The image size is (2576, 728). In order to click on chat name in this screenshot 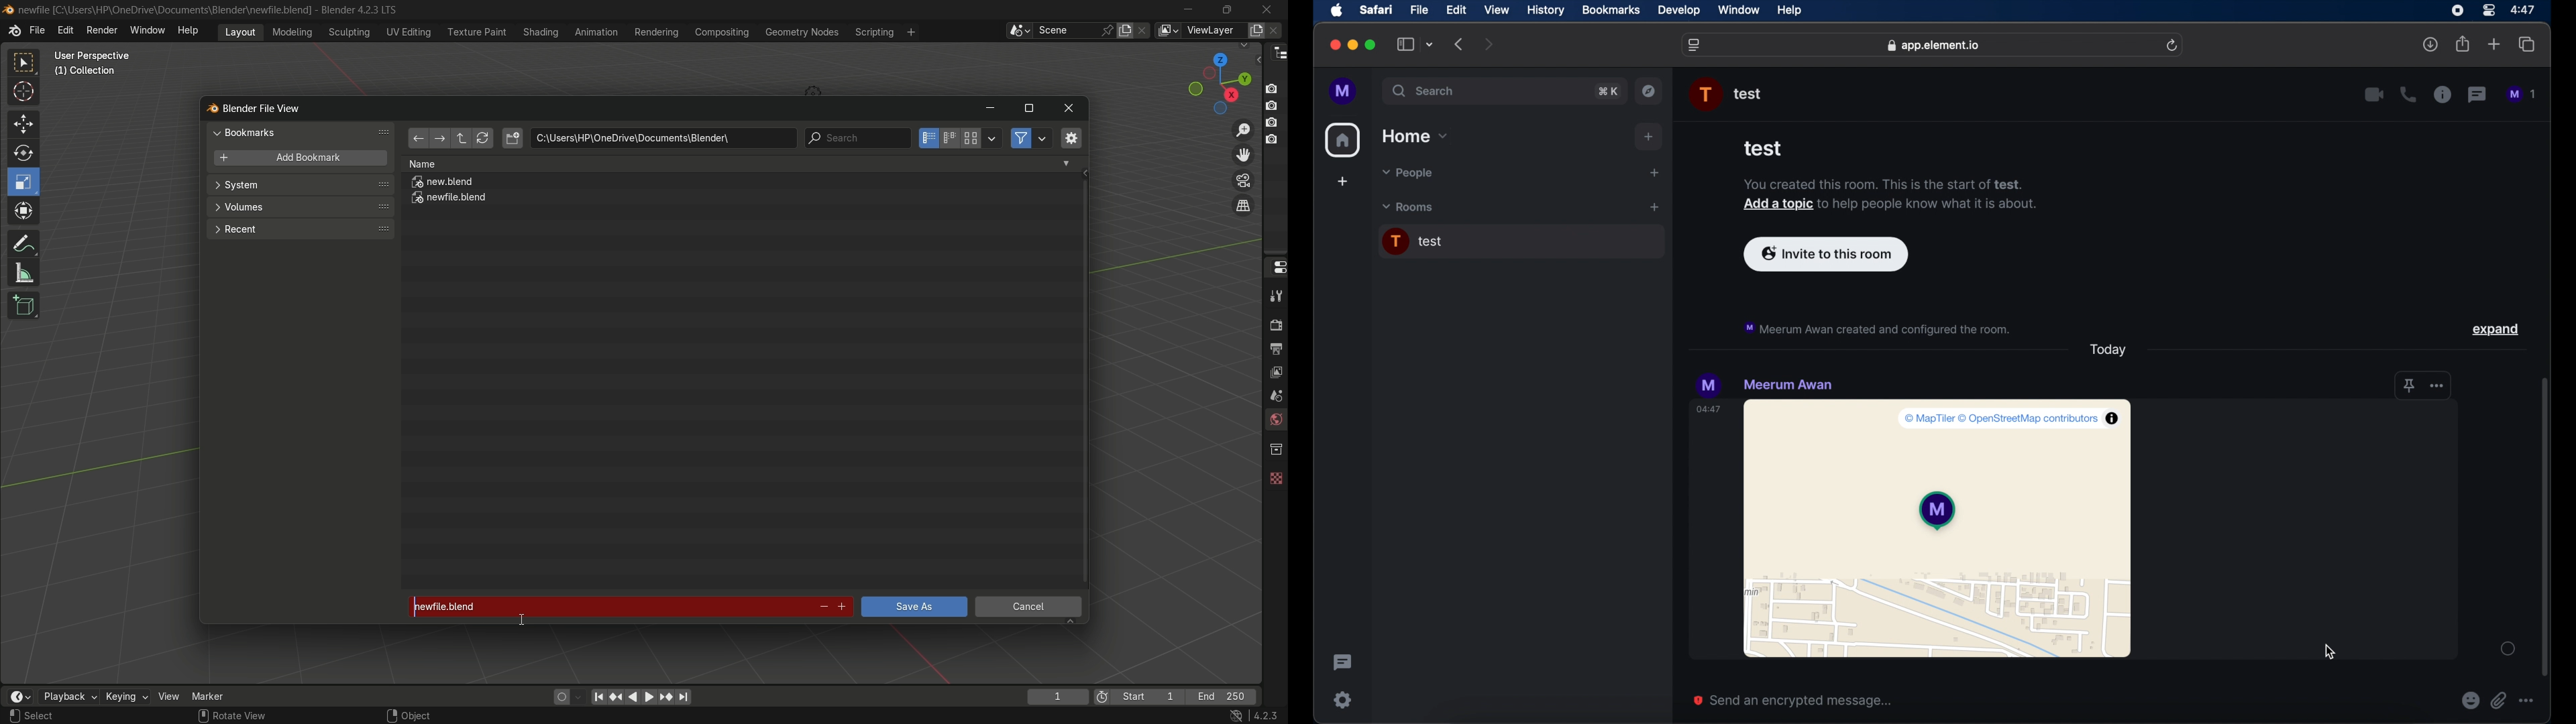, I will do `click(1748, 95)`.